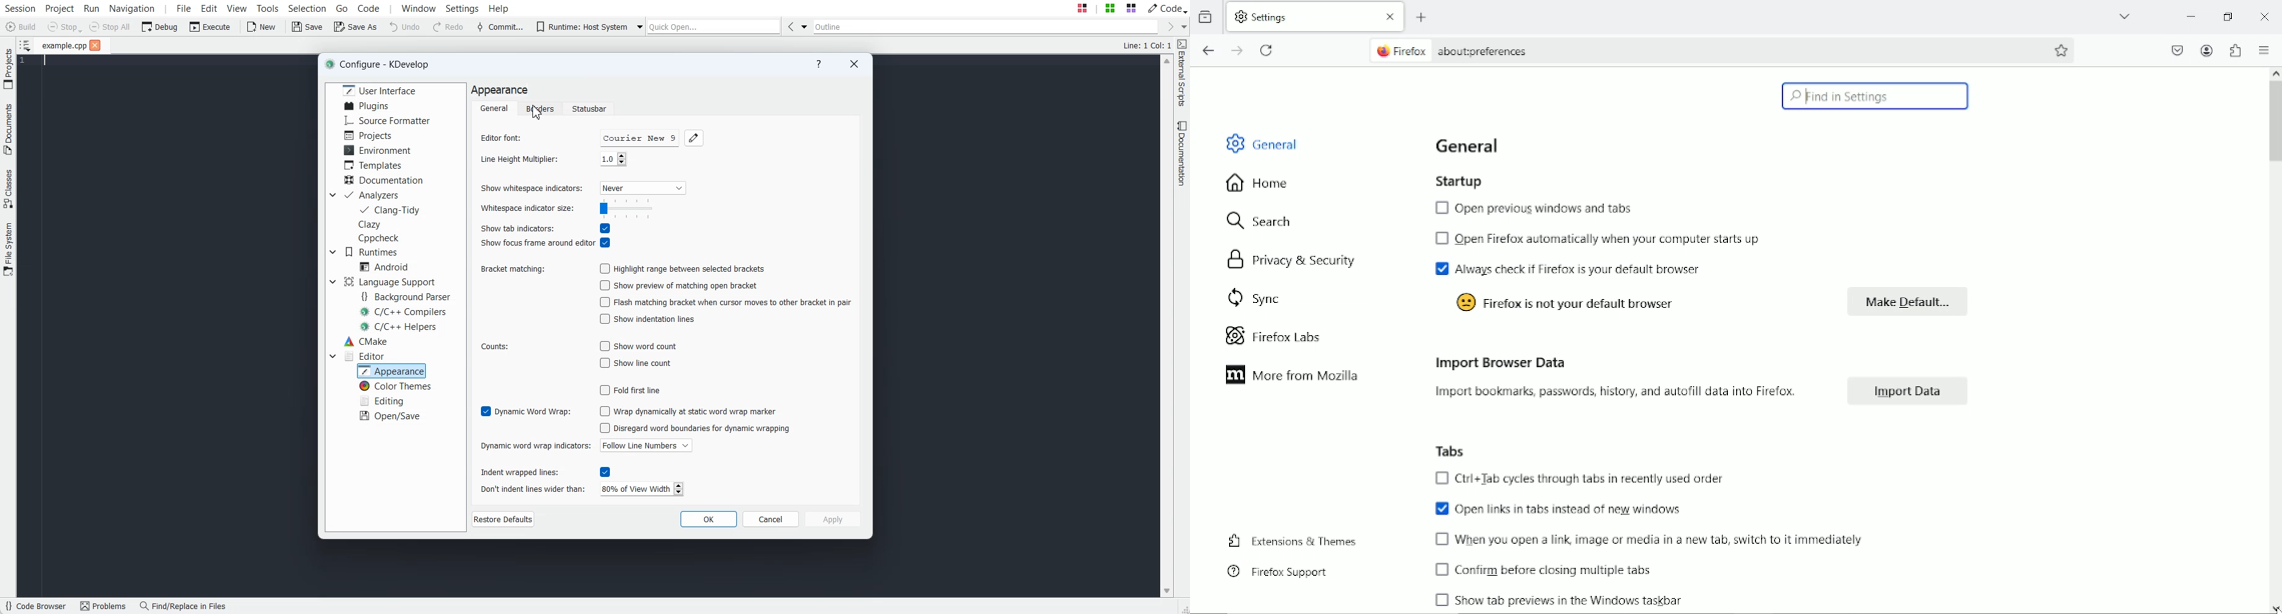  Describe the element at coordinates (2063, 50) in the screenshot. I see `Bookmark this page` at that location.